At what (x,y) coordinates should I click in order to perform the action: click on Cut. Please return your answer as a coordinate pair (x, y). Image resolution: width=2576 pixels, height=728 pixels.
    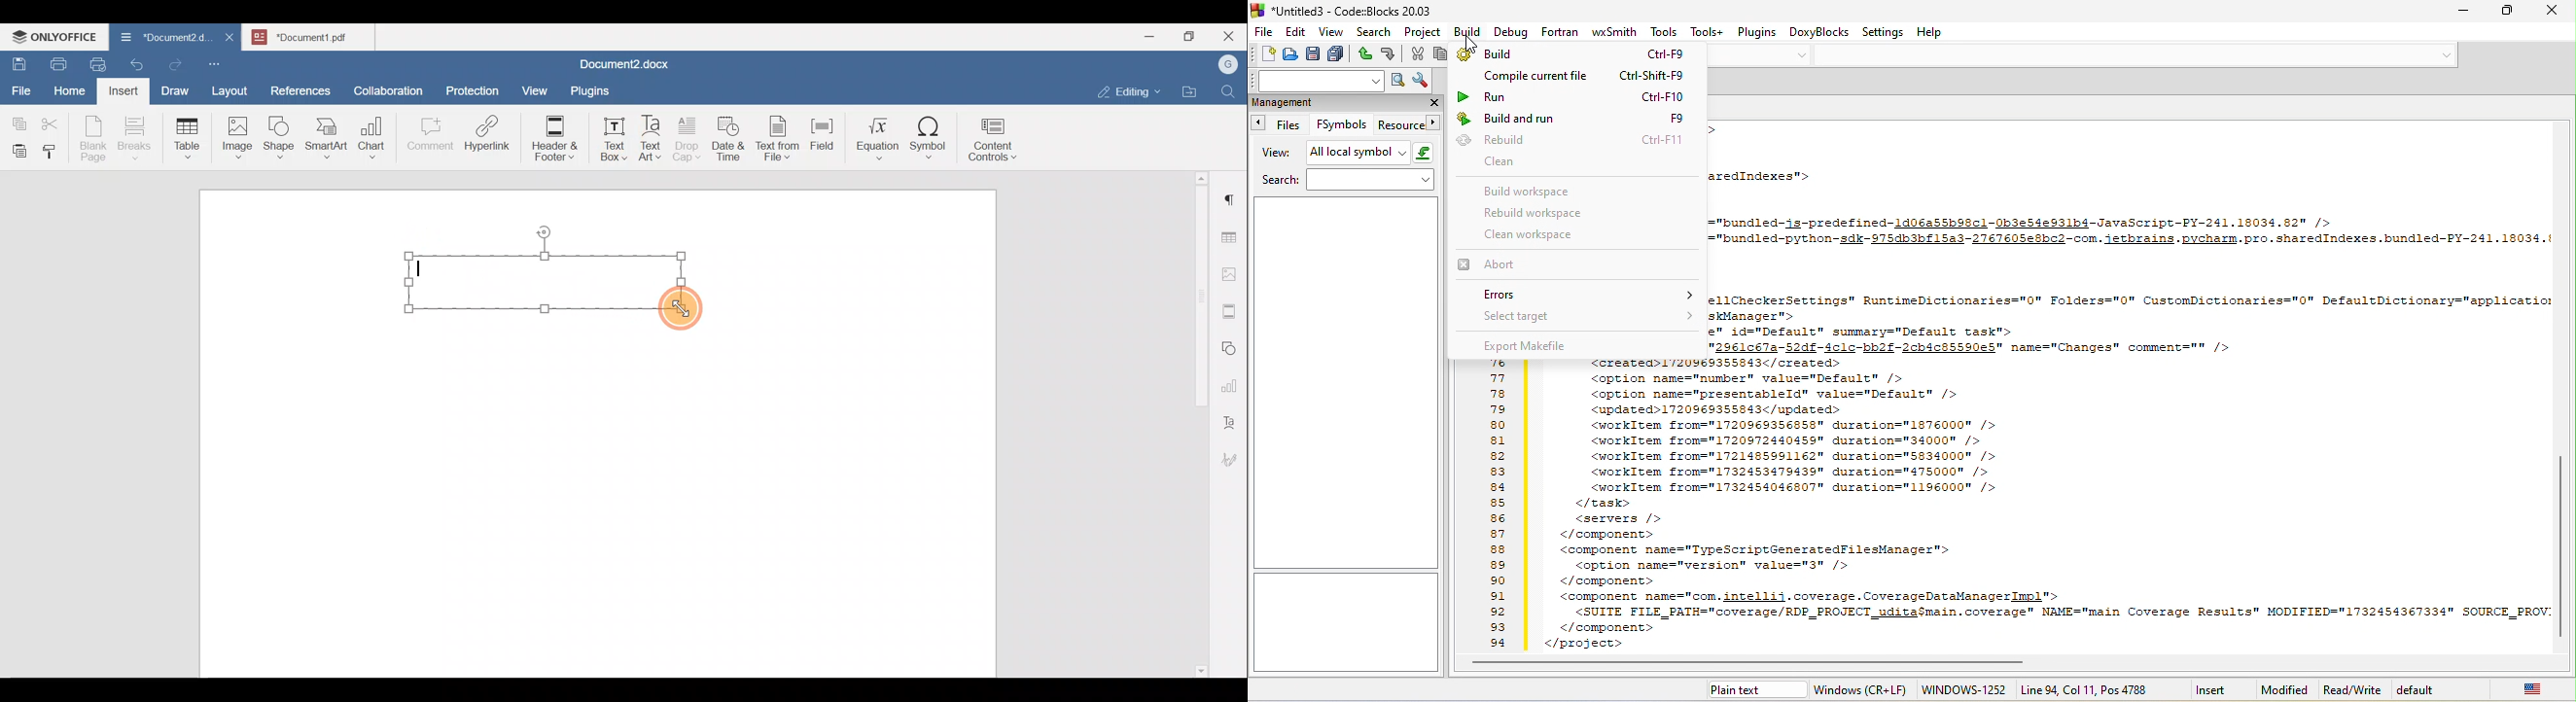
    Looking at the image, I should click on (55, 121).